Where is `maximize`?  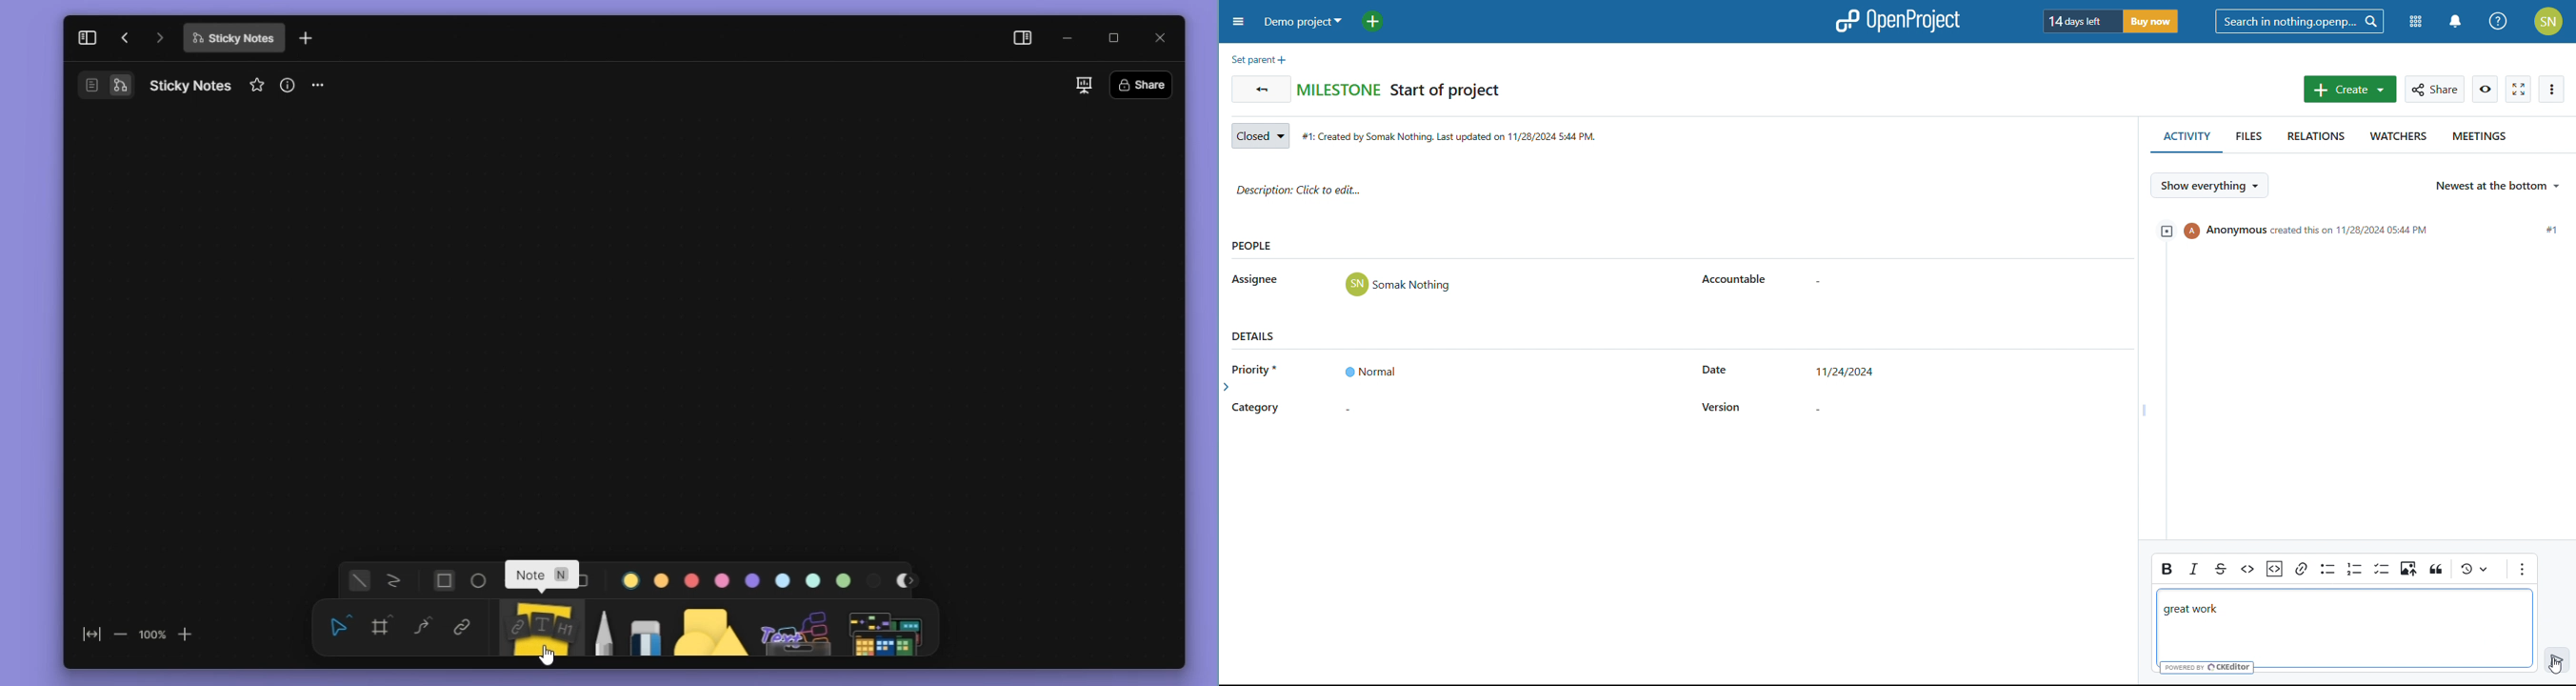
maximize is located at coordinates (1114, 38).